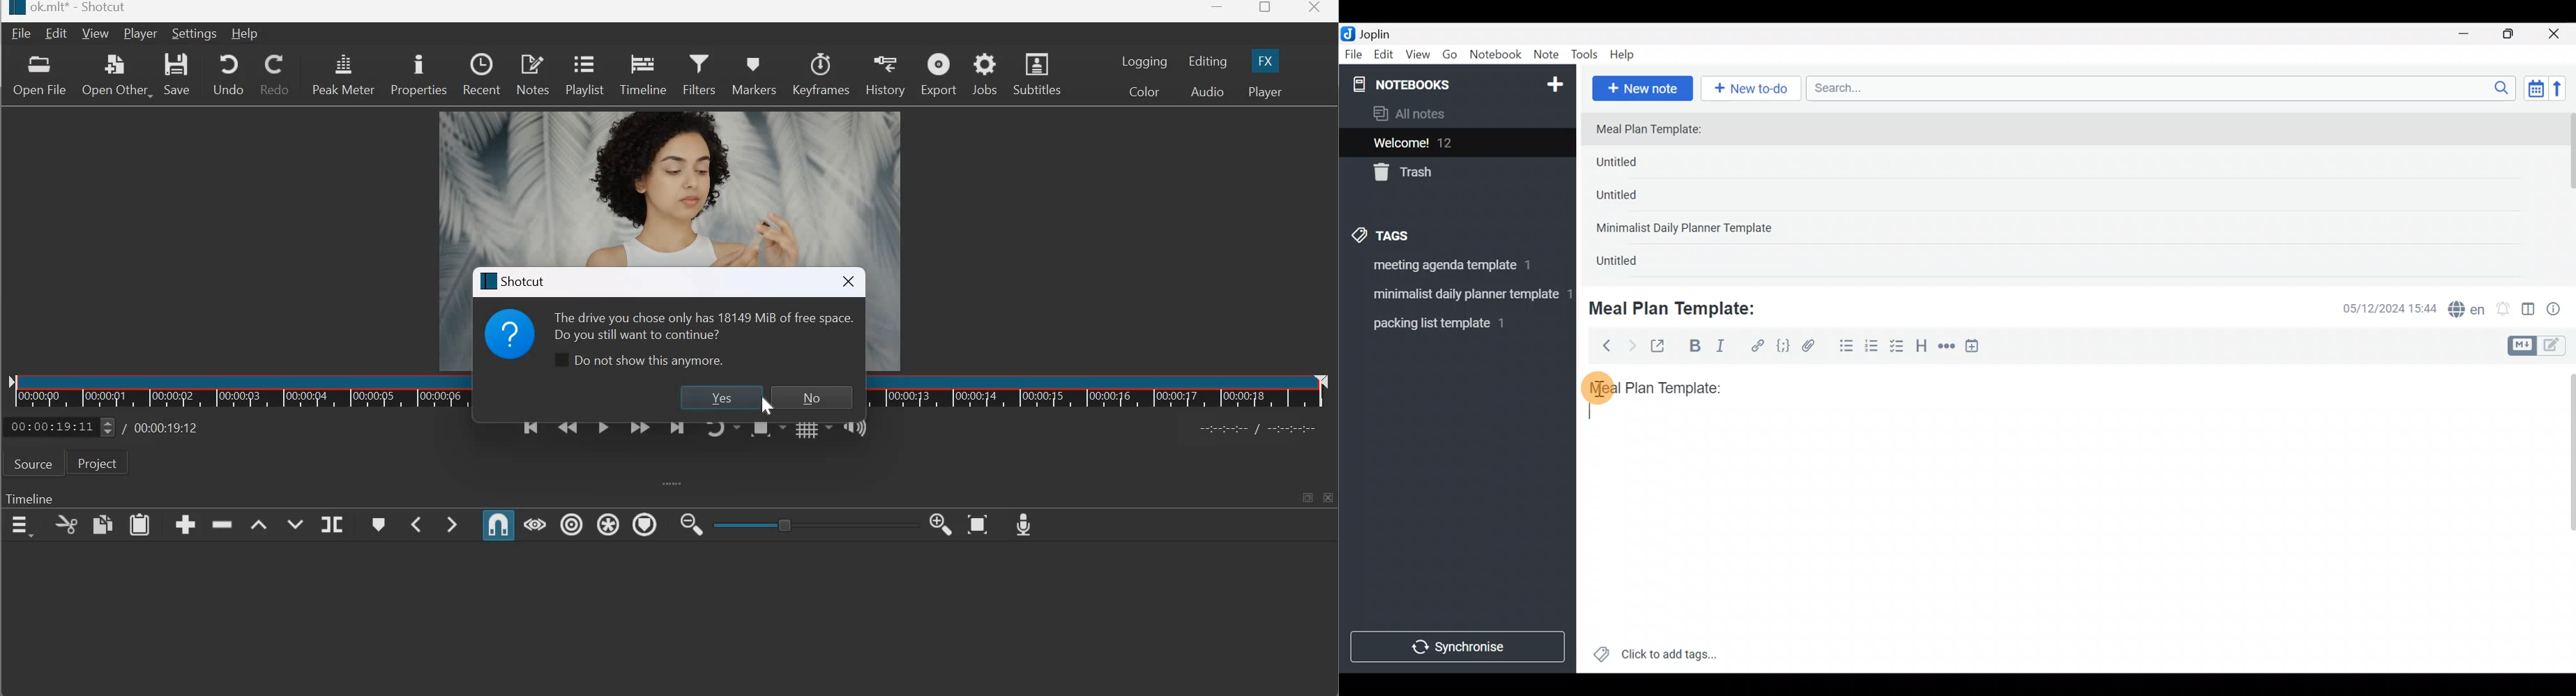 This screenshot has height=700, width=2576. I want to click on cursor, so click(766, 408).